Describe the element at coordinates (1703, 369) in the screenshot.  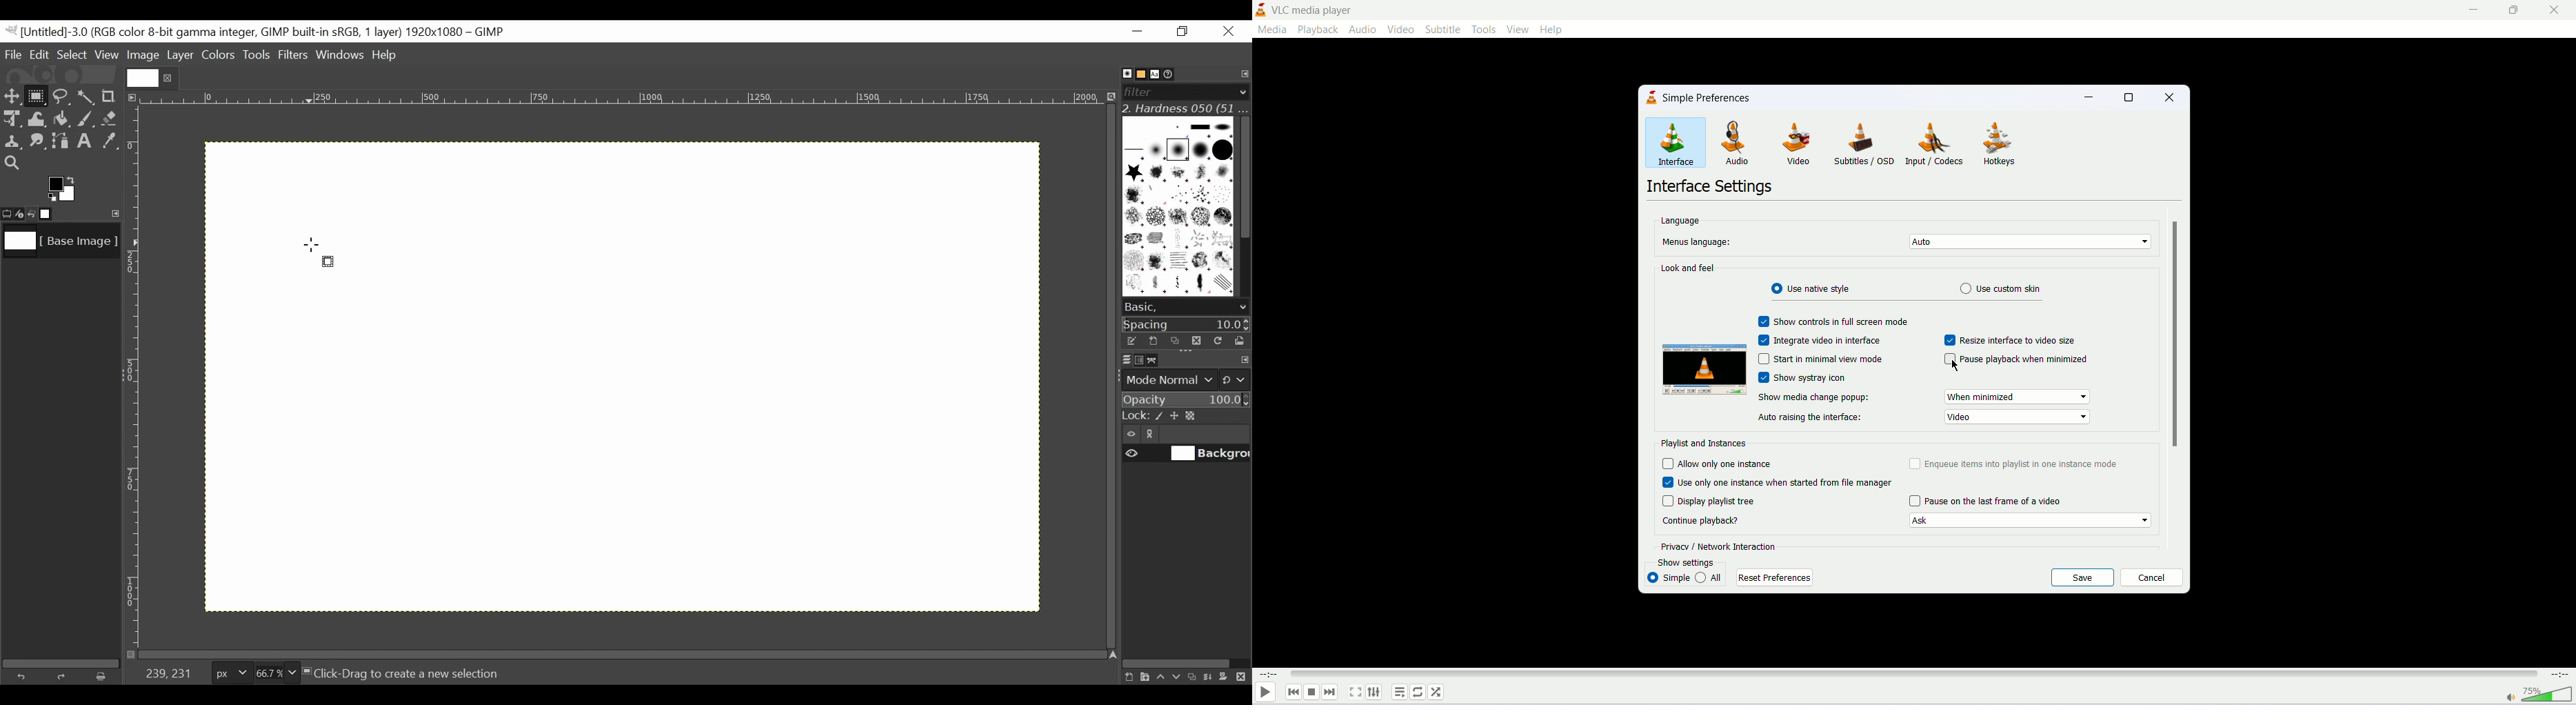
I see `image` at that location.